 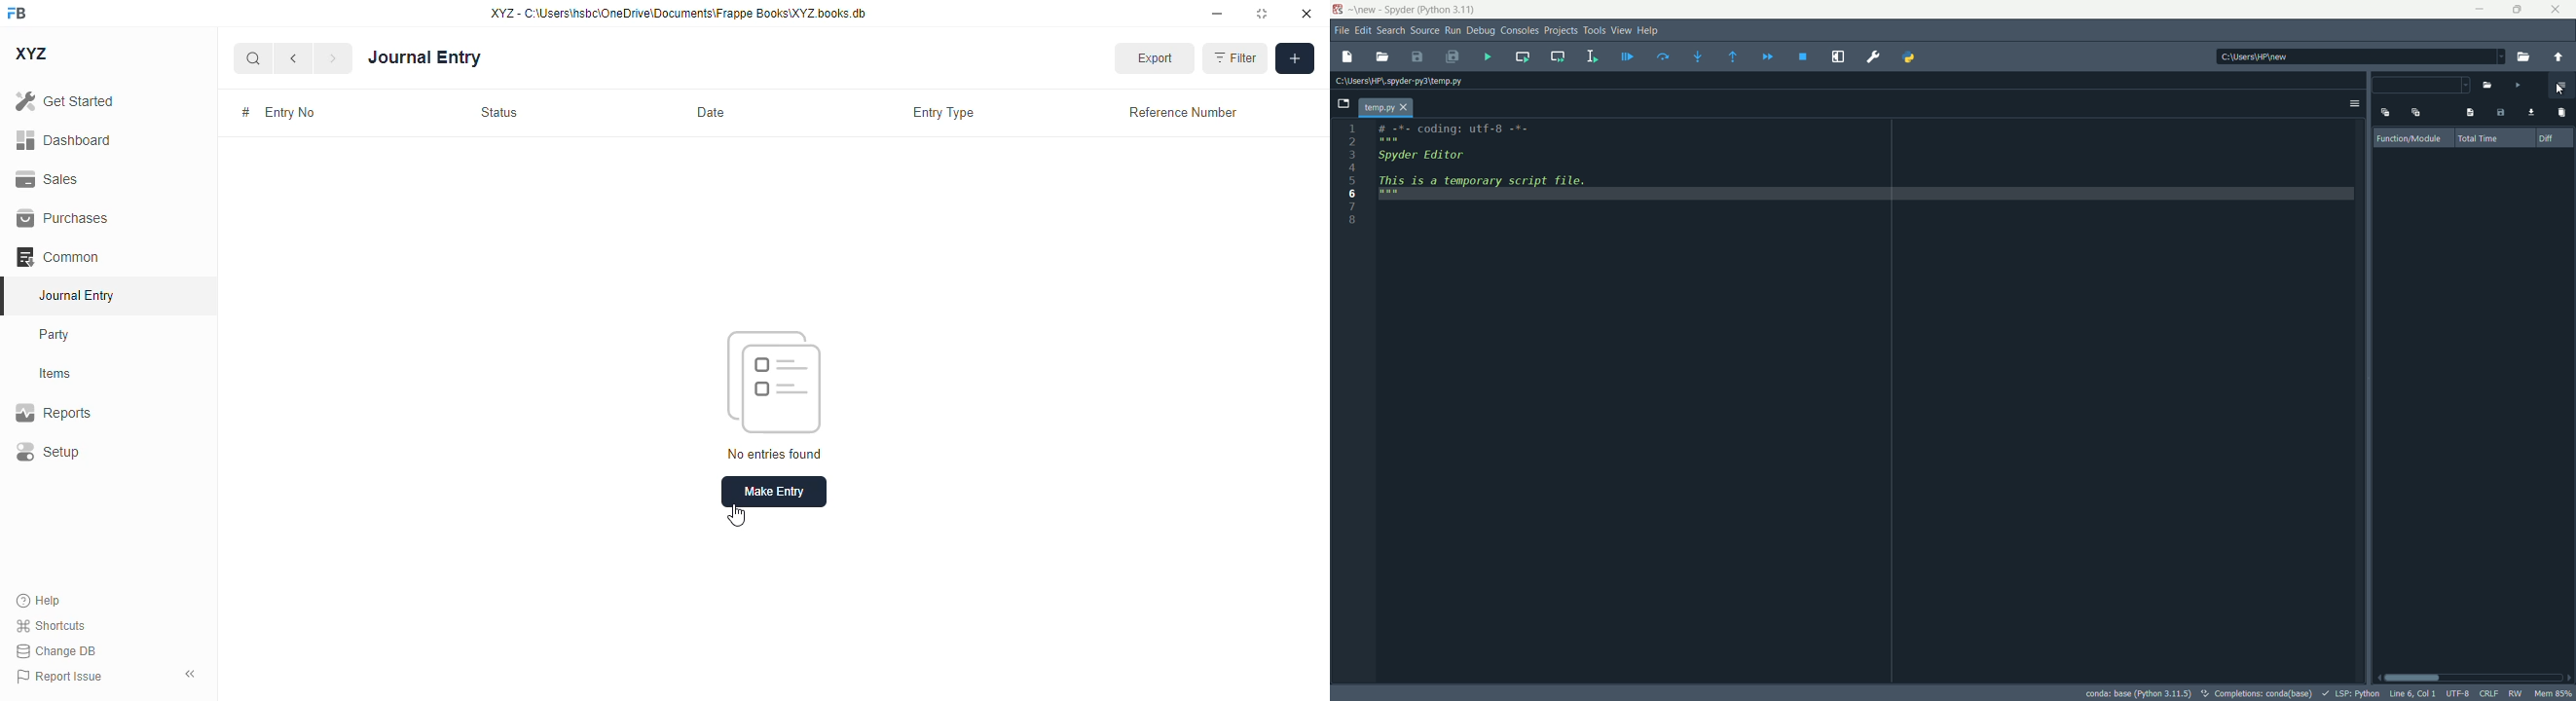 What do you see at coordinates (2349, 694) in the screenshot?
I see `LSP:Python` at bounding box center [2349, 694].